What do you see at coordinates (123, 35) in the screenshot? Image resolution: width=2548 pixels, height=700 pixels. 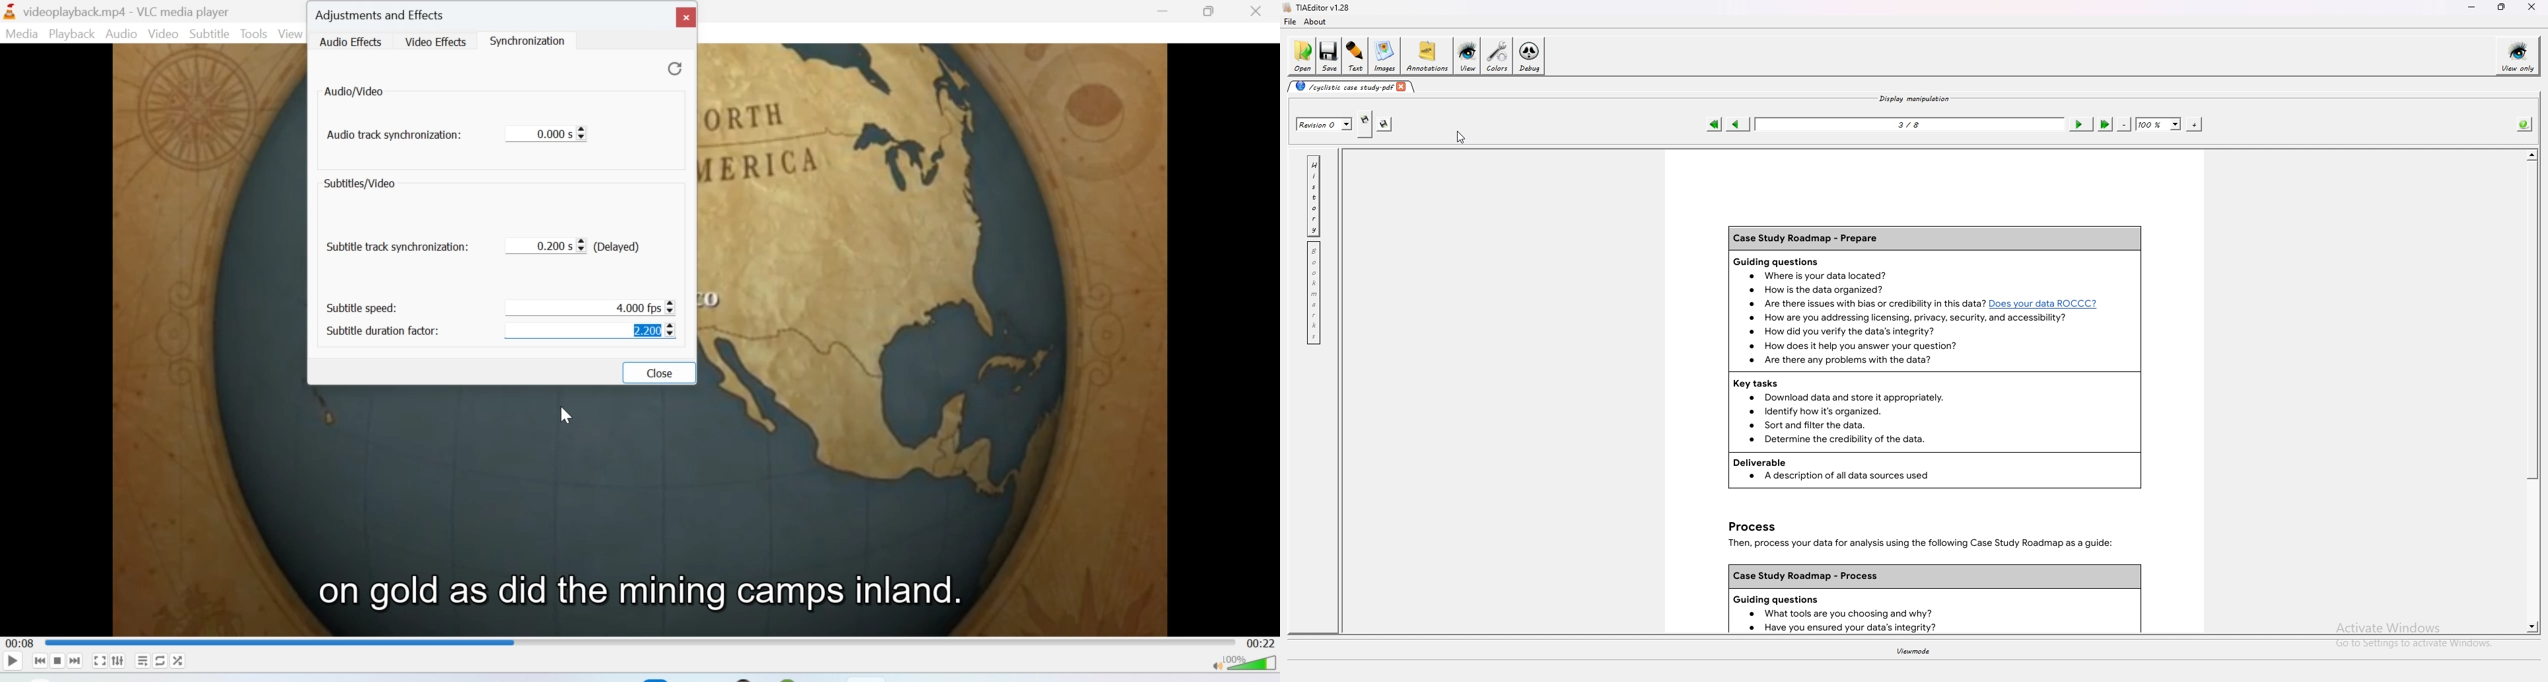 I see `Audio` at bounding box center [123, 35].